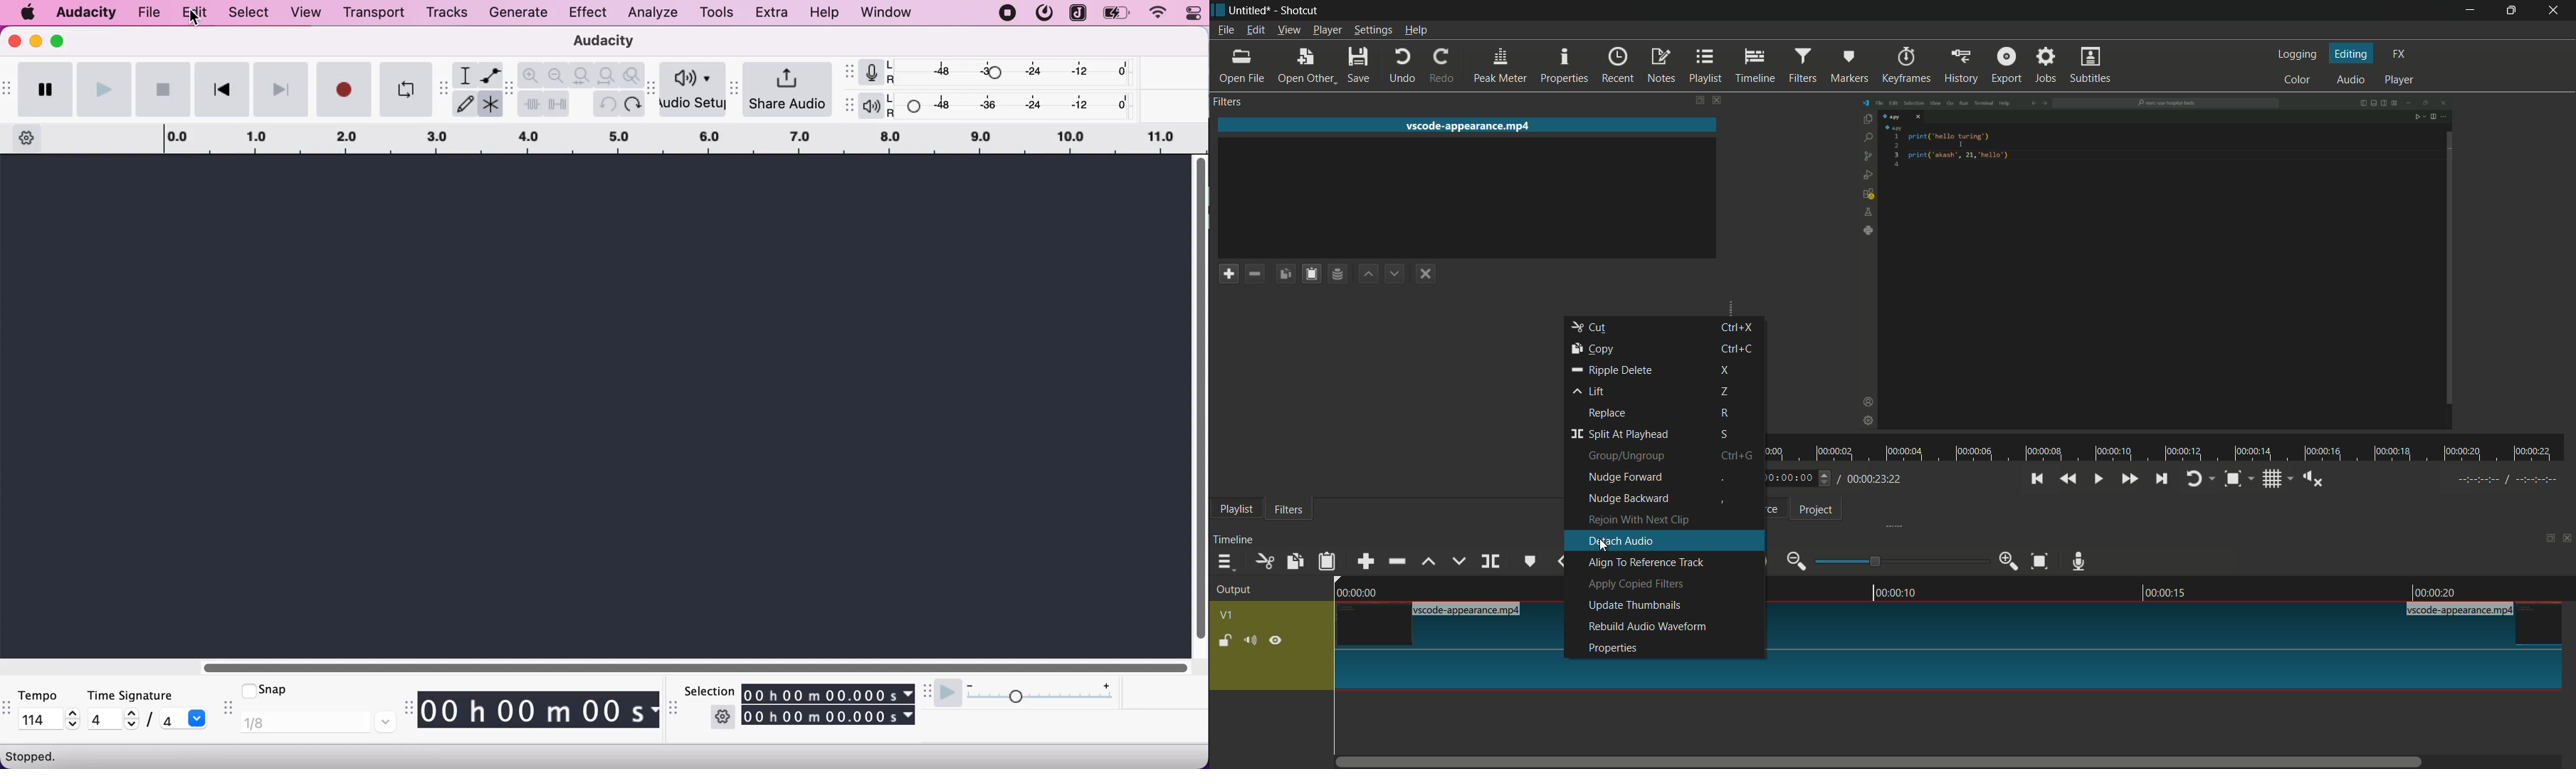 This screenshot has height=784, width=2576. I want to click on group/ungroup, so click(1626, 457).